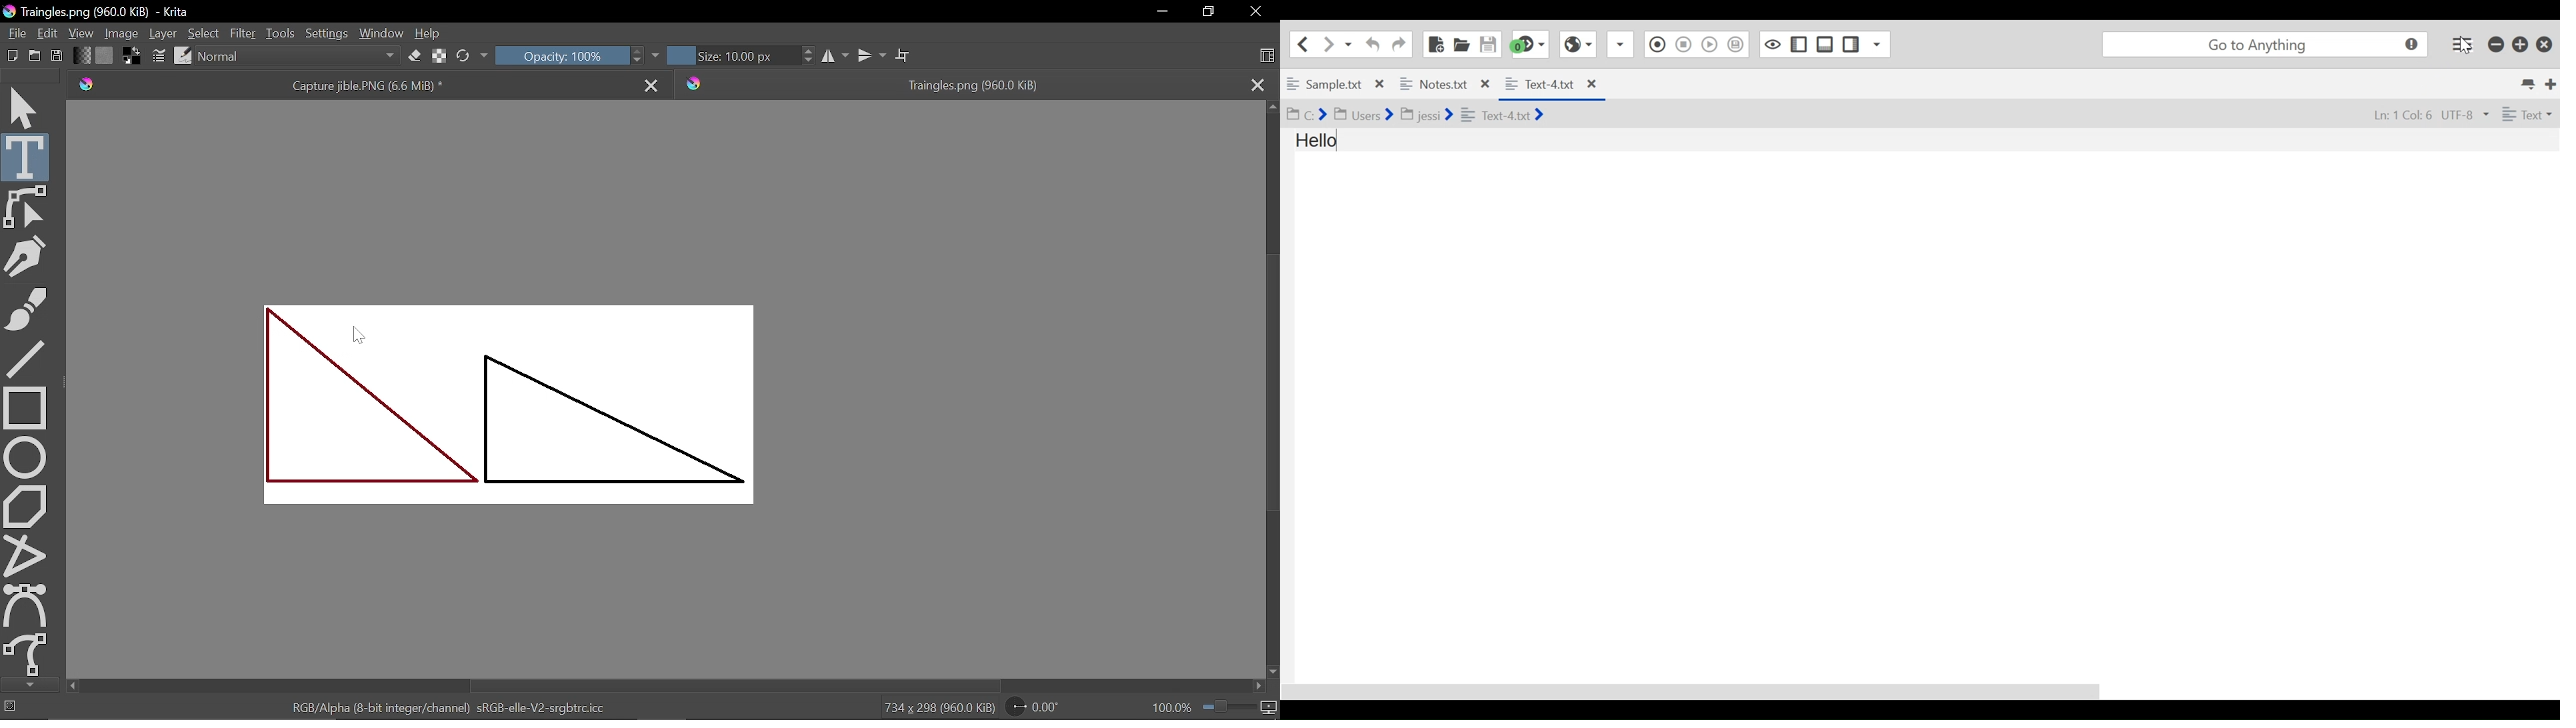 This screenshot has width=2576, height=728. Describe the element at coordinates (1326, 44) in the screenshot. I see `Go forward one location` at that location.